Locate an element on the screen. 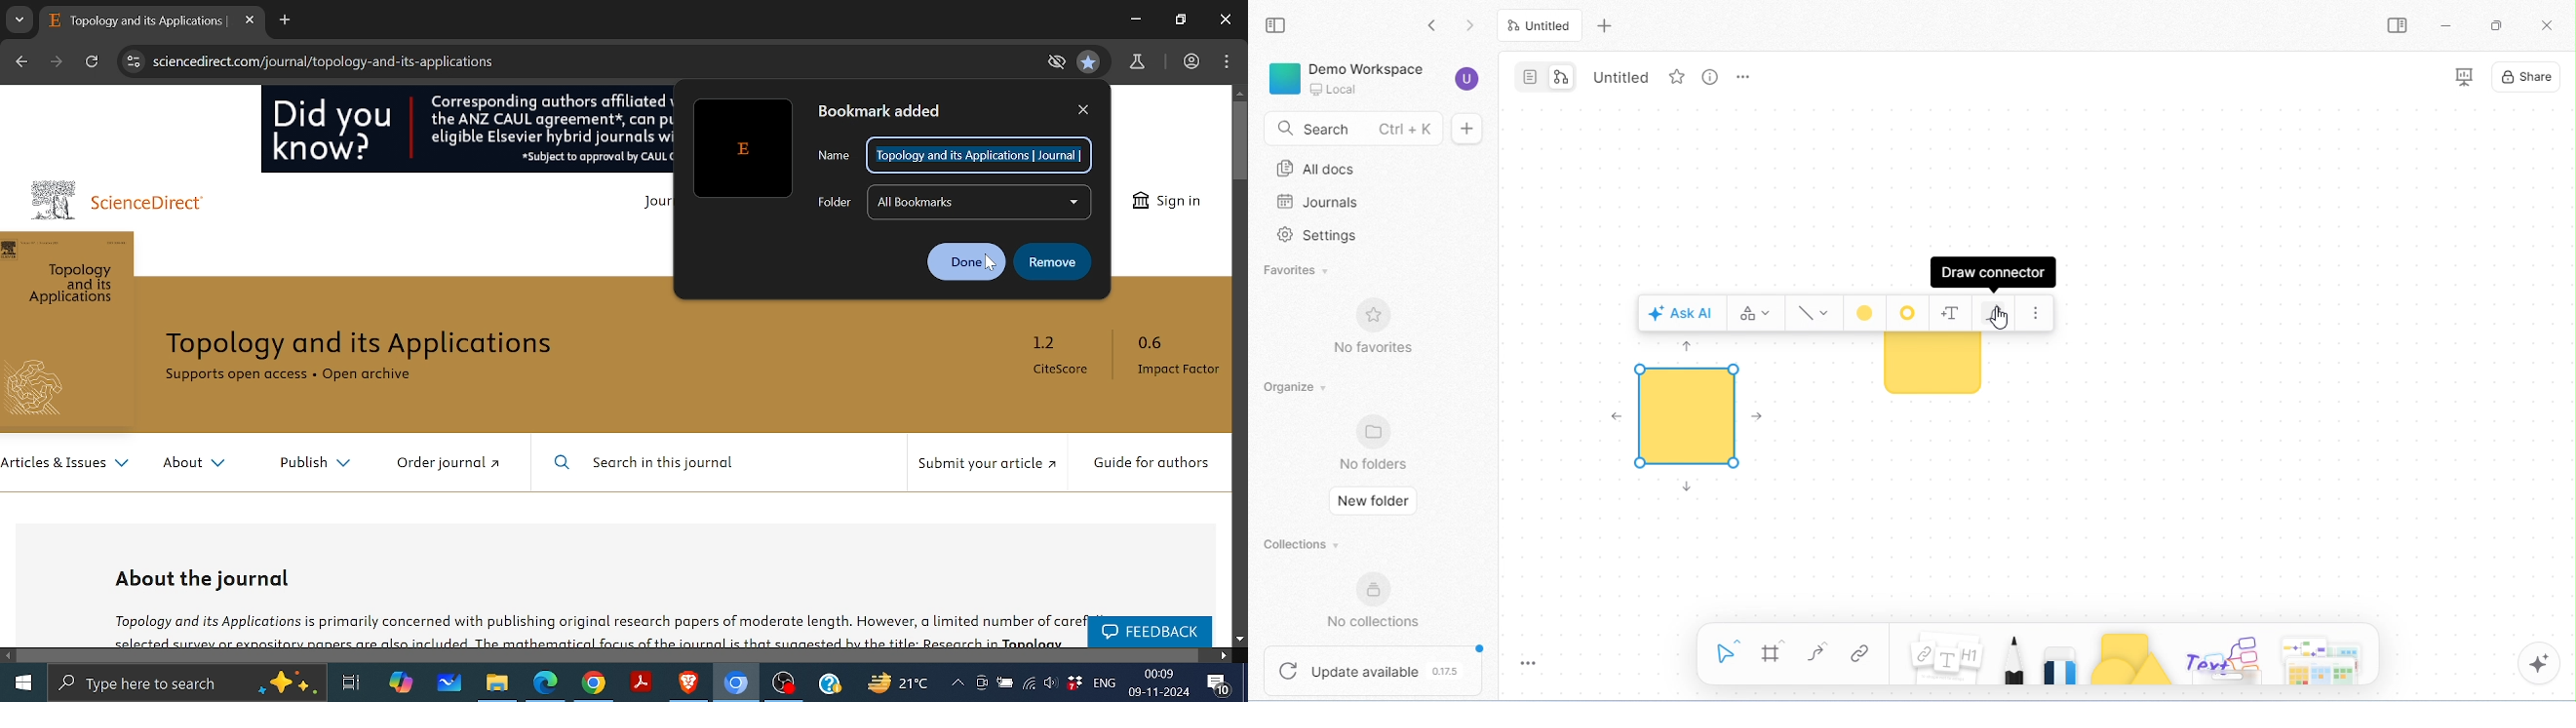 The height and width of the screenshot is (728, 2576). new folder is located at coordinates (1375, 500).